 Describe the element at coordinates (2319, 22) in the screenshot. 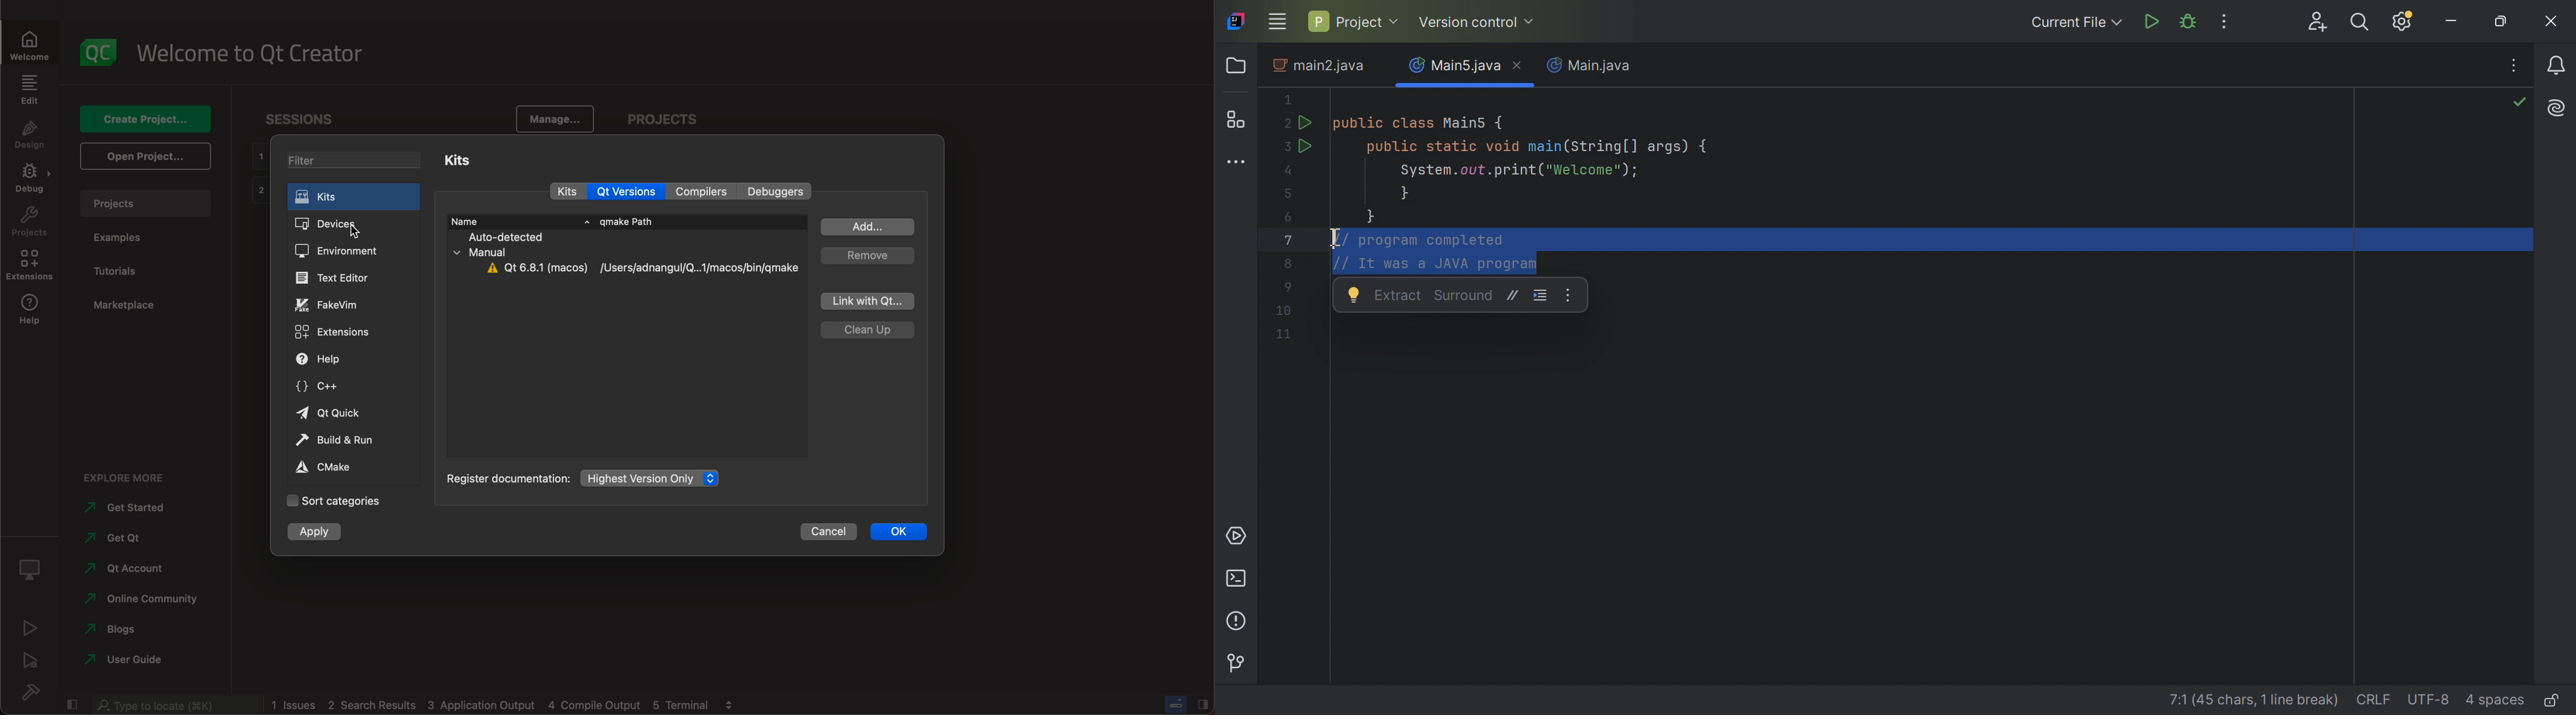

I see `Code with me` at that location.